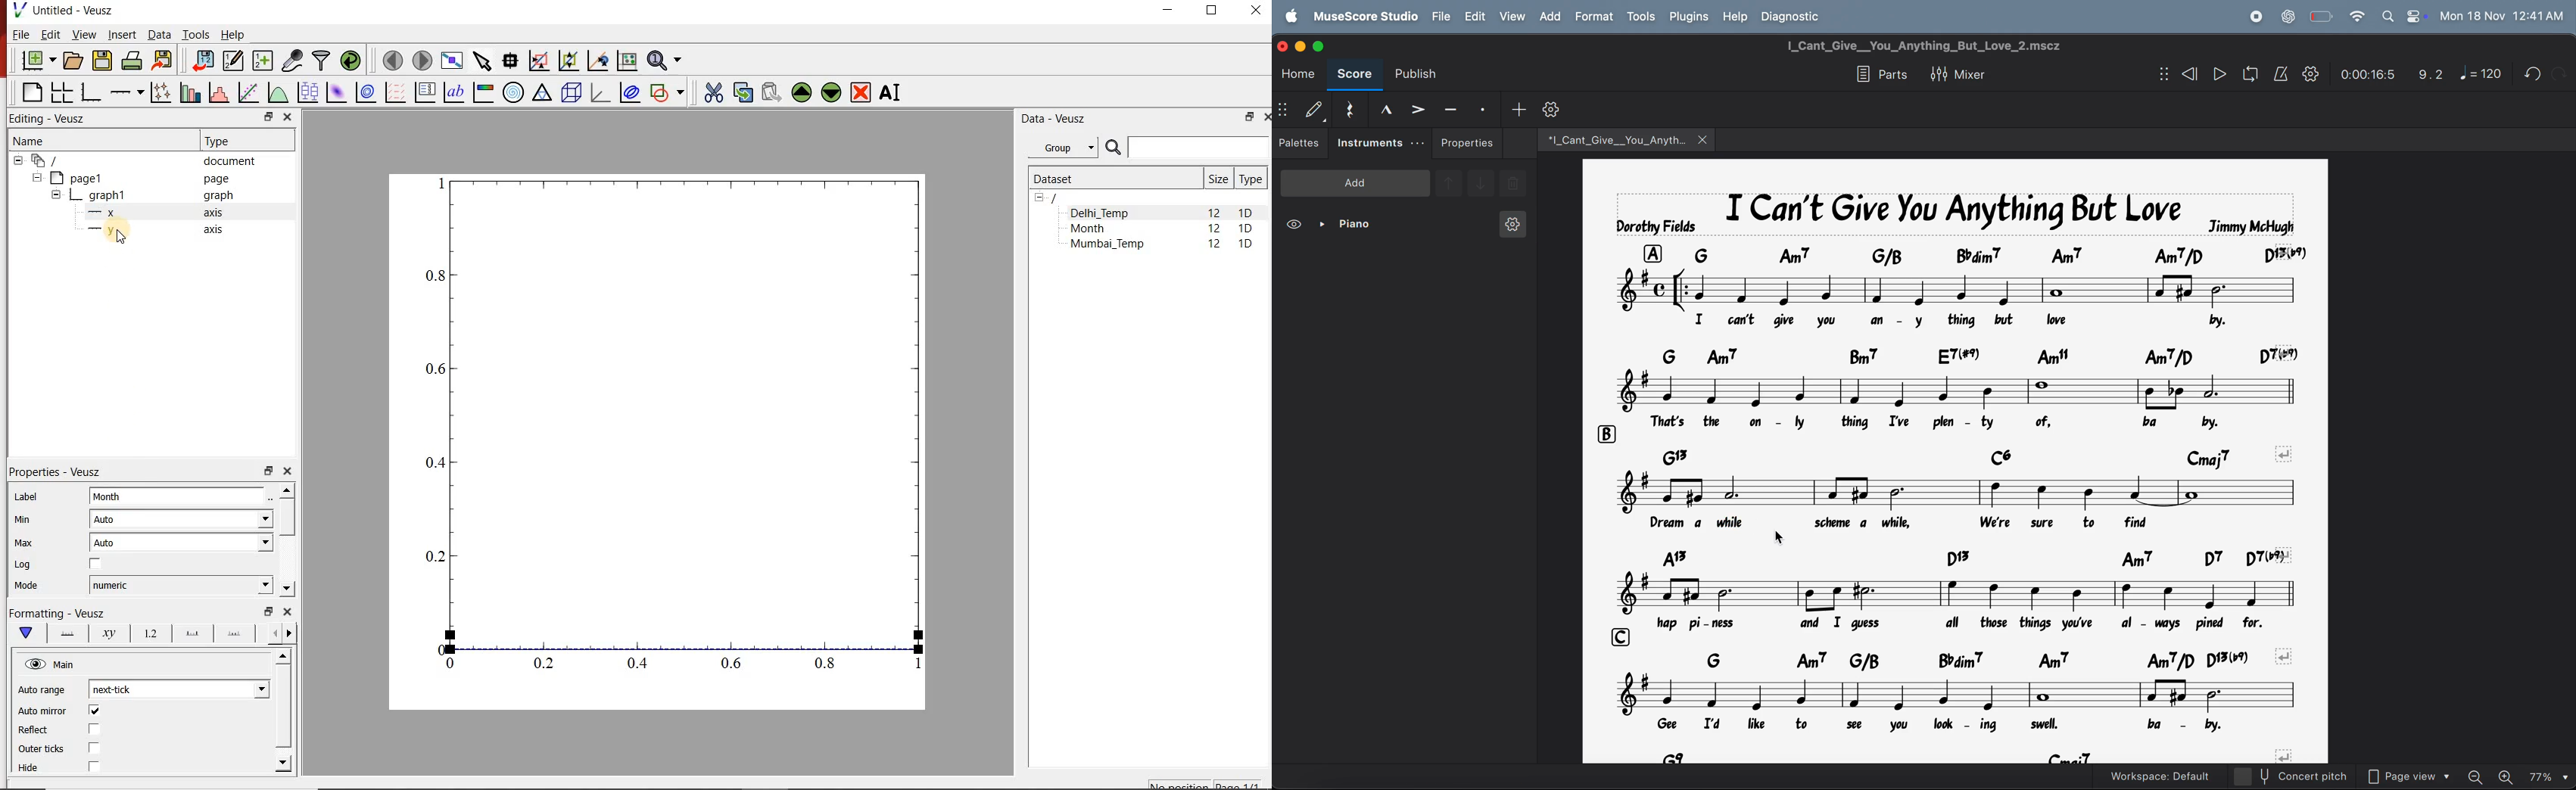 The width and height of the screenshot is (2576, 812). I want to click on Auto, so click(182, 518).